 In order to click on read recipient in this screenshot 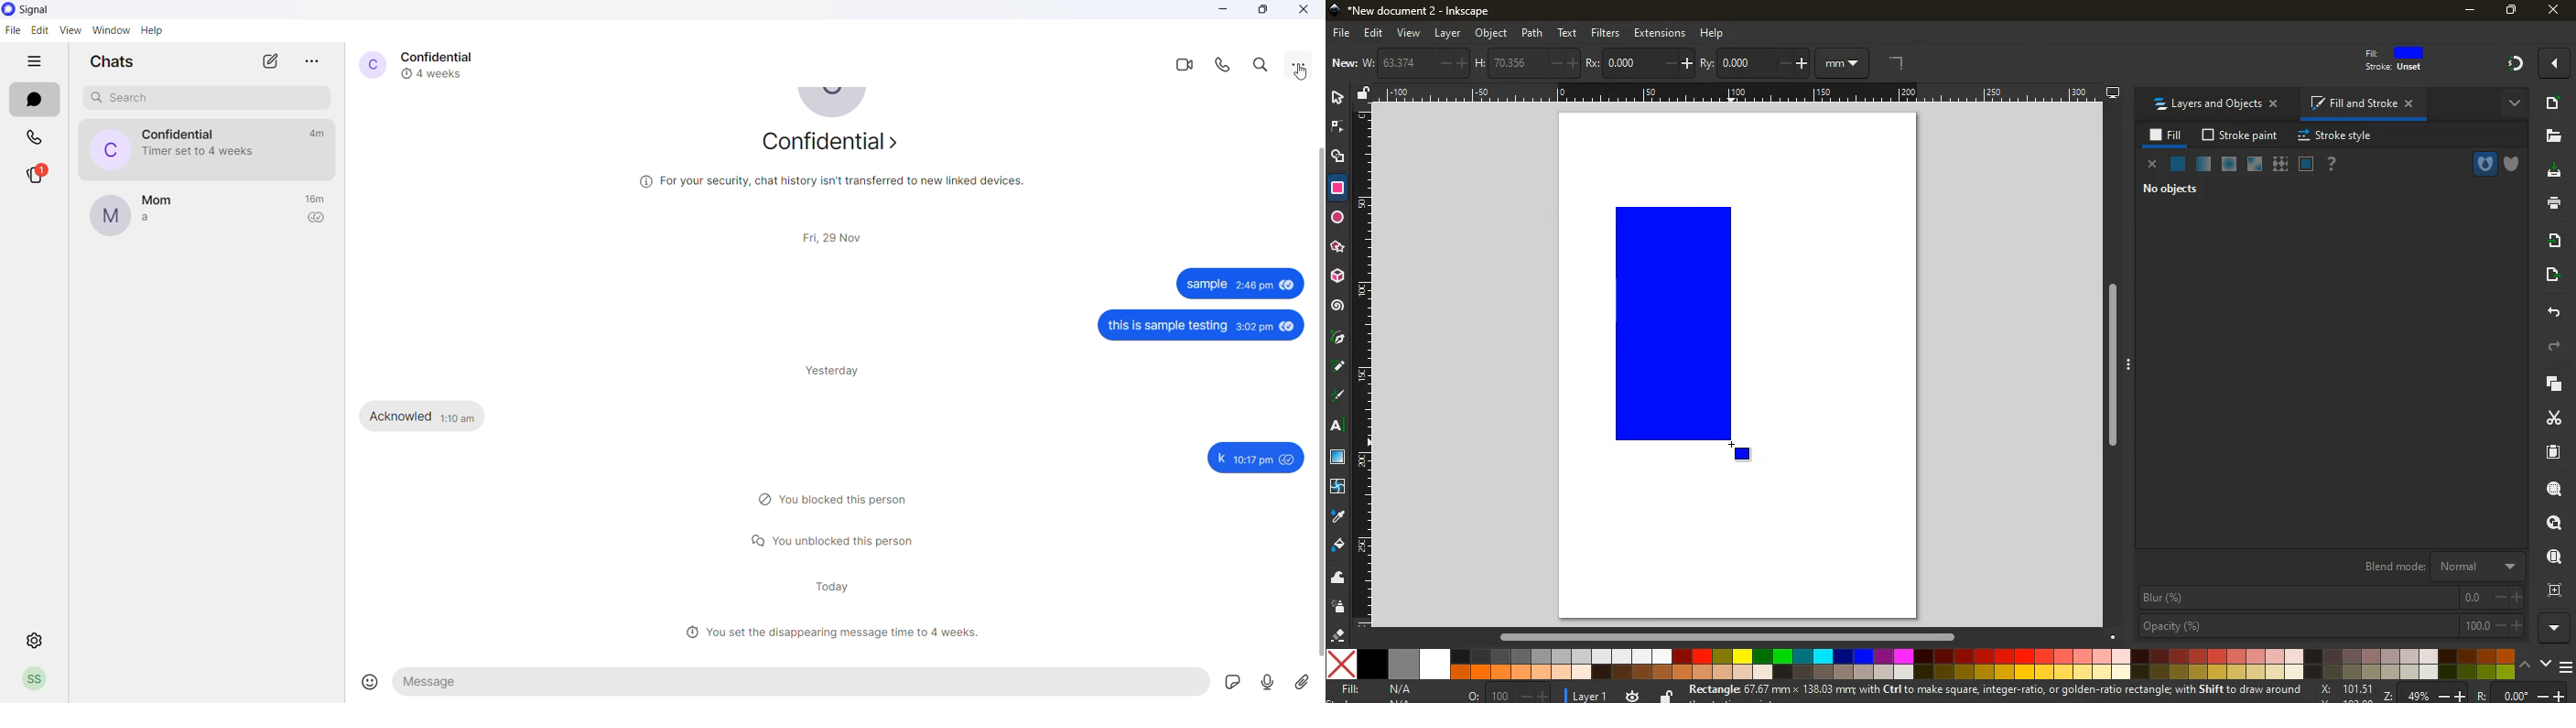, I will do `click(318, 220)`.